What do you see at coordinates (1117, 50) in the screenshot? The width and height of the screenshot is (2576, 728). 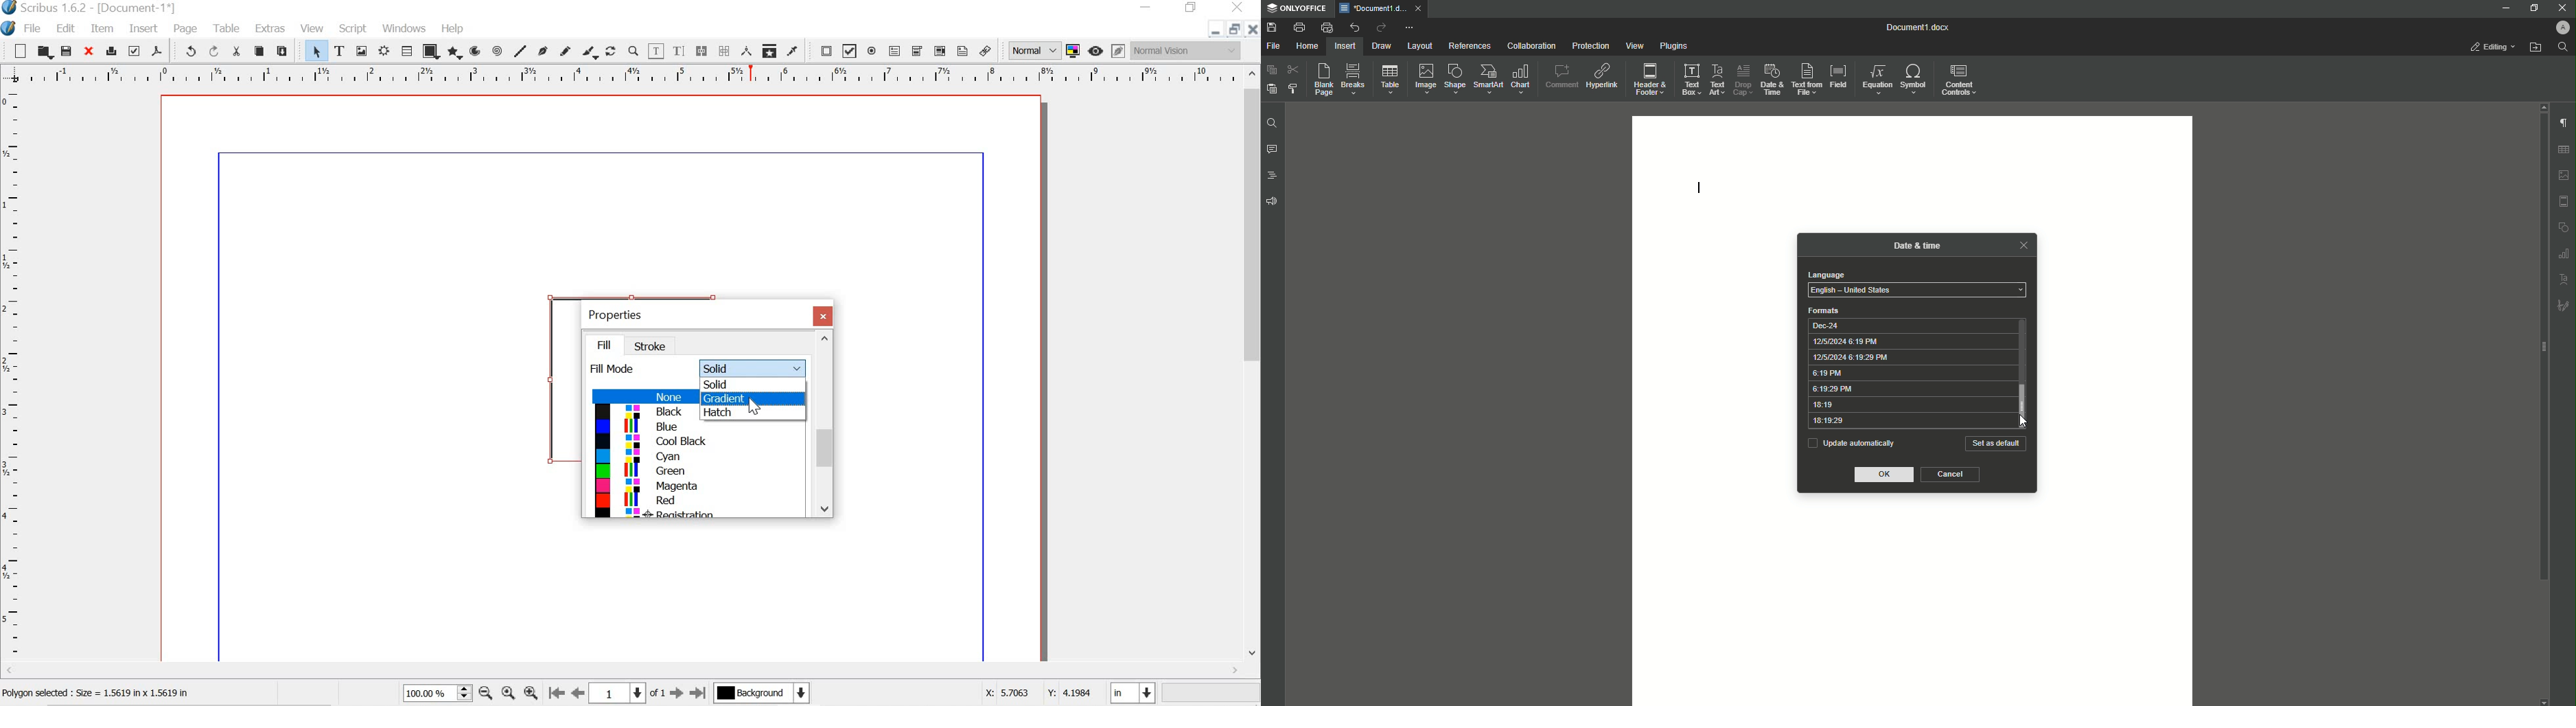 I see `edit in preview mode` at bounding box center [1117, 50].